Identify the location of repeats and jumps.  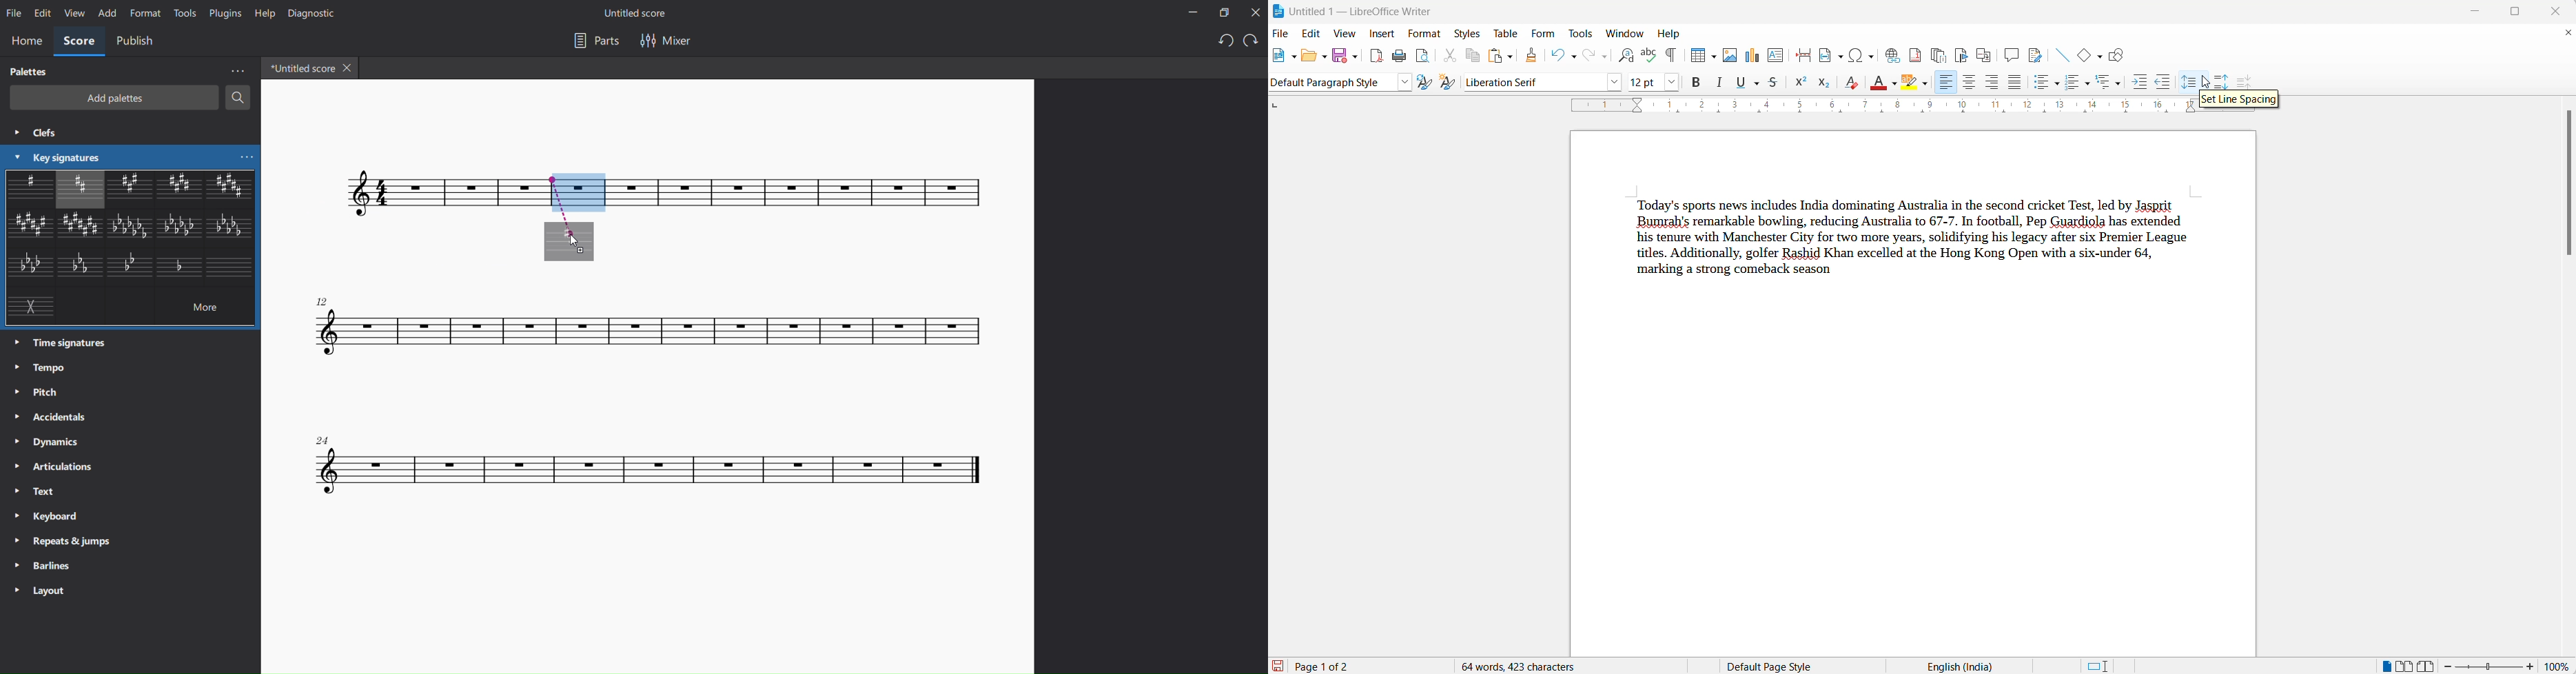
(63, 541).